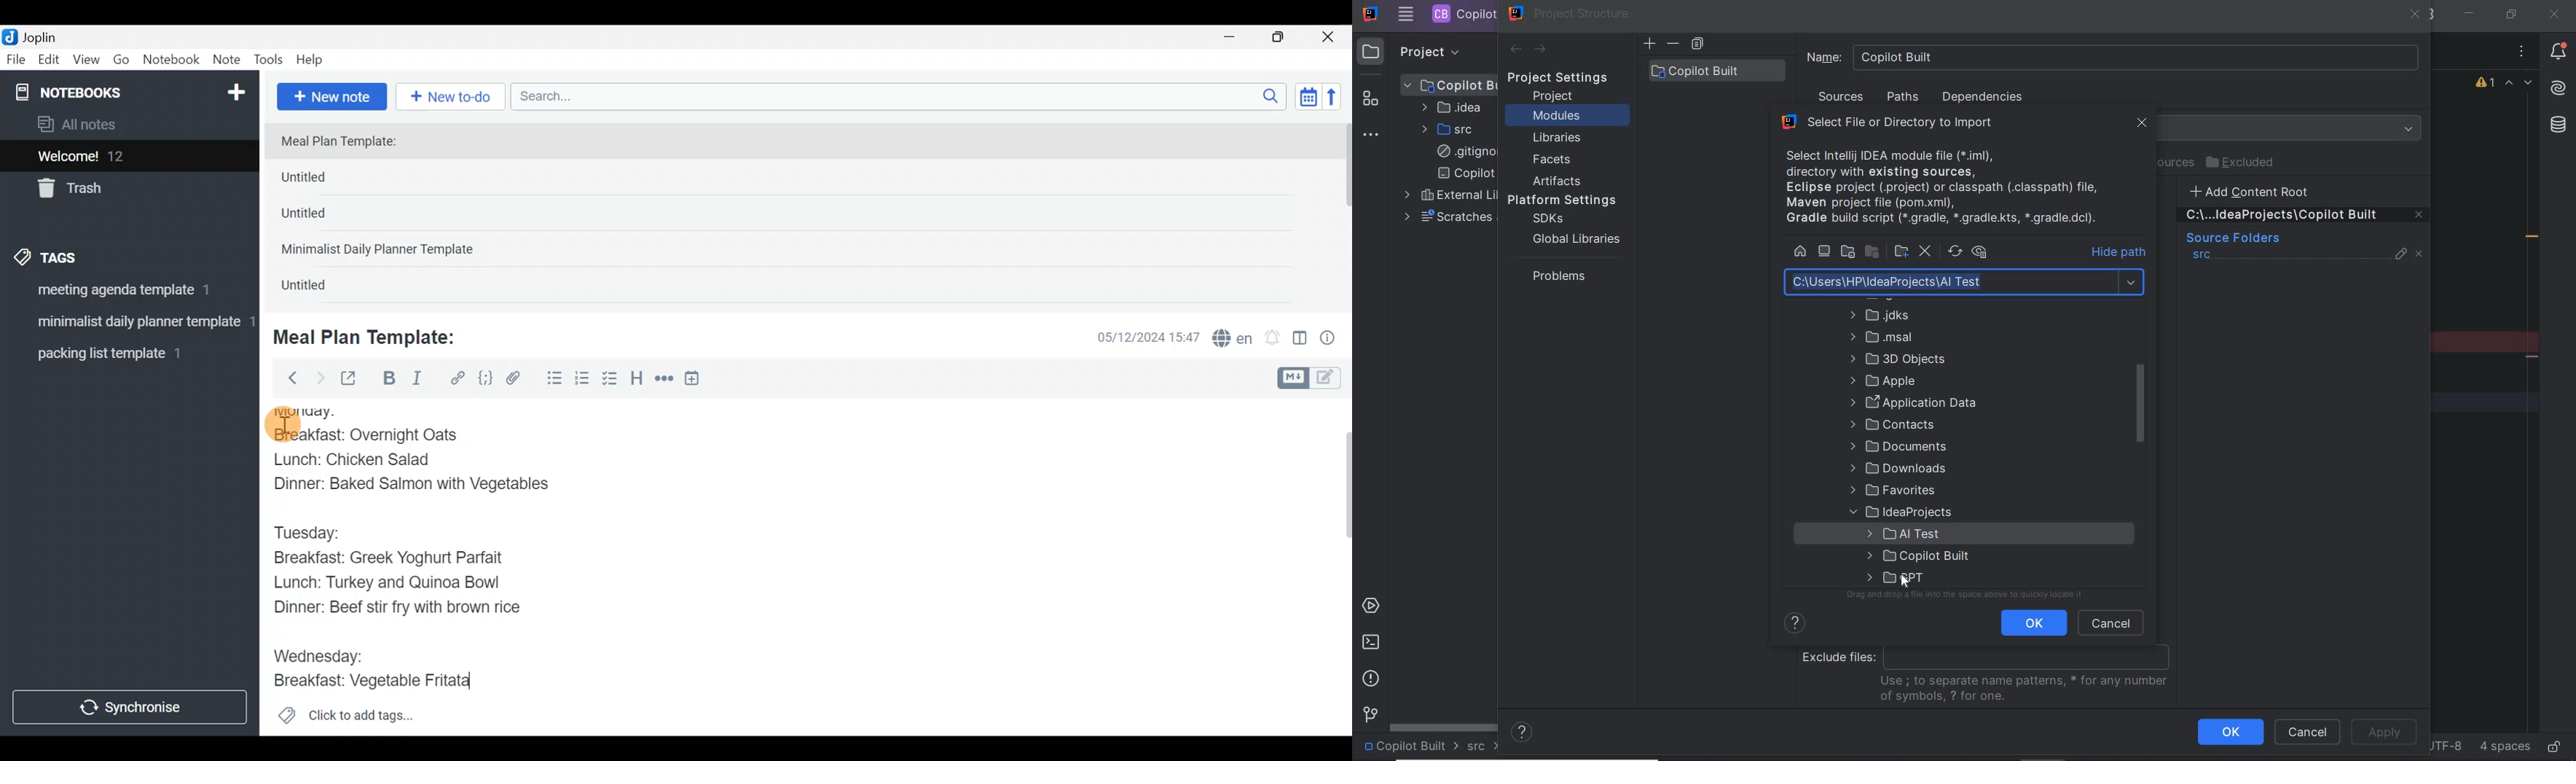 This screenshot has height=784, width=2576. I want to click on Minimize, so click(1237, 35).